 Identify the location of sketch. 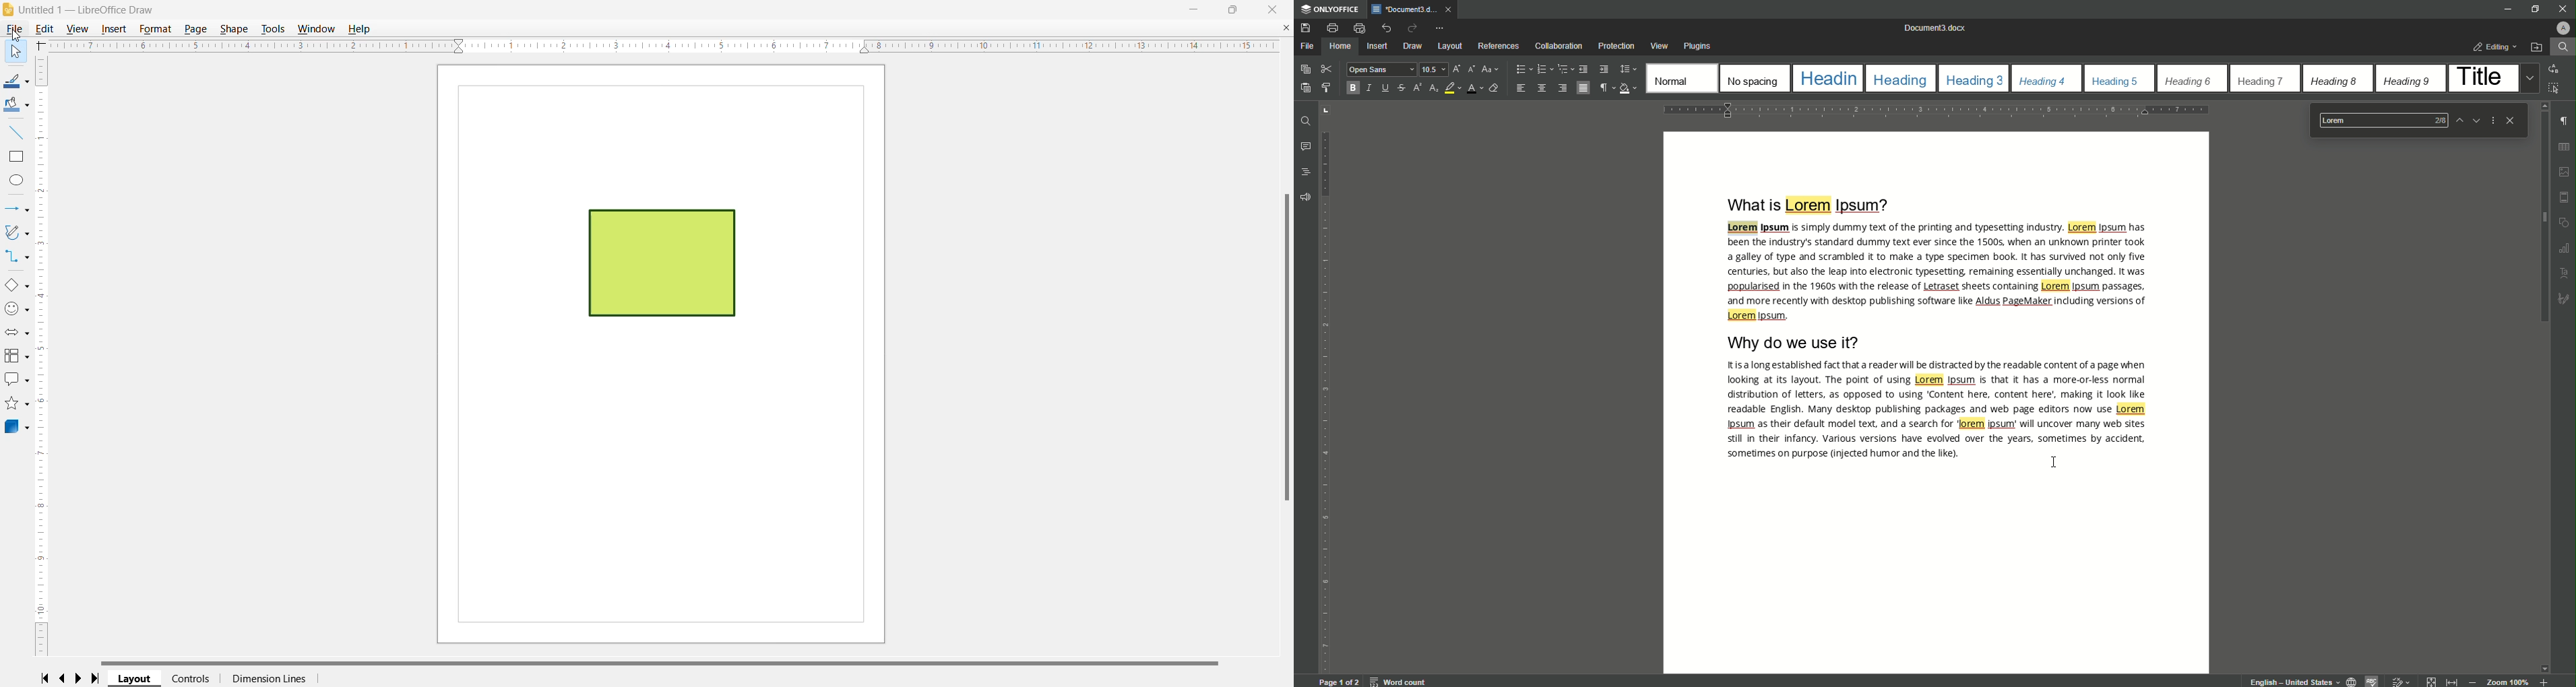
(2565, 299).